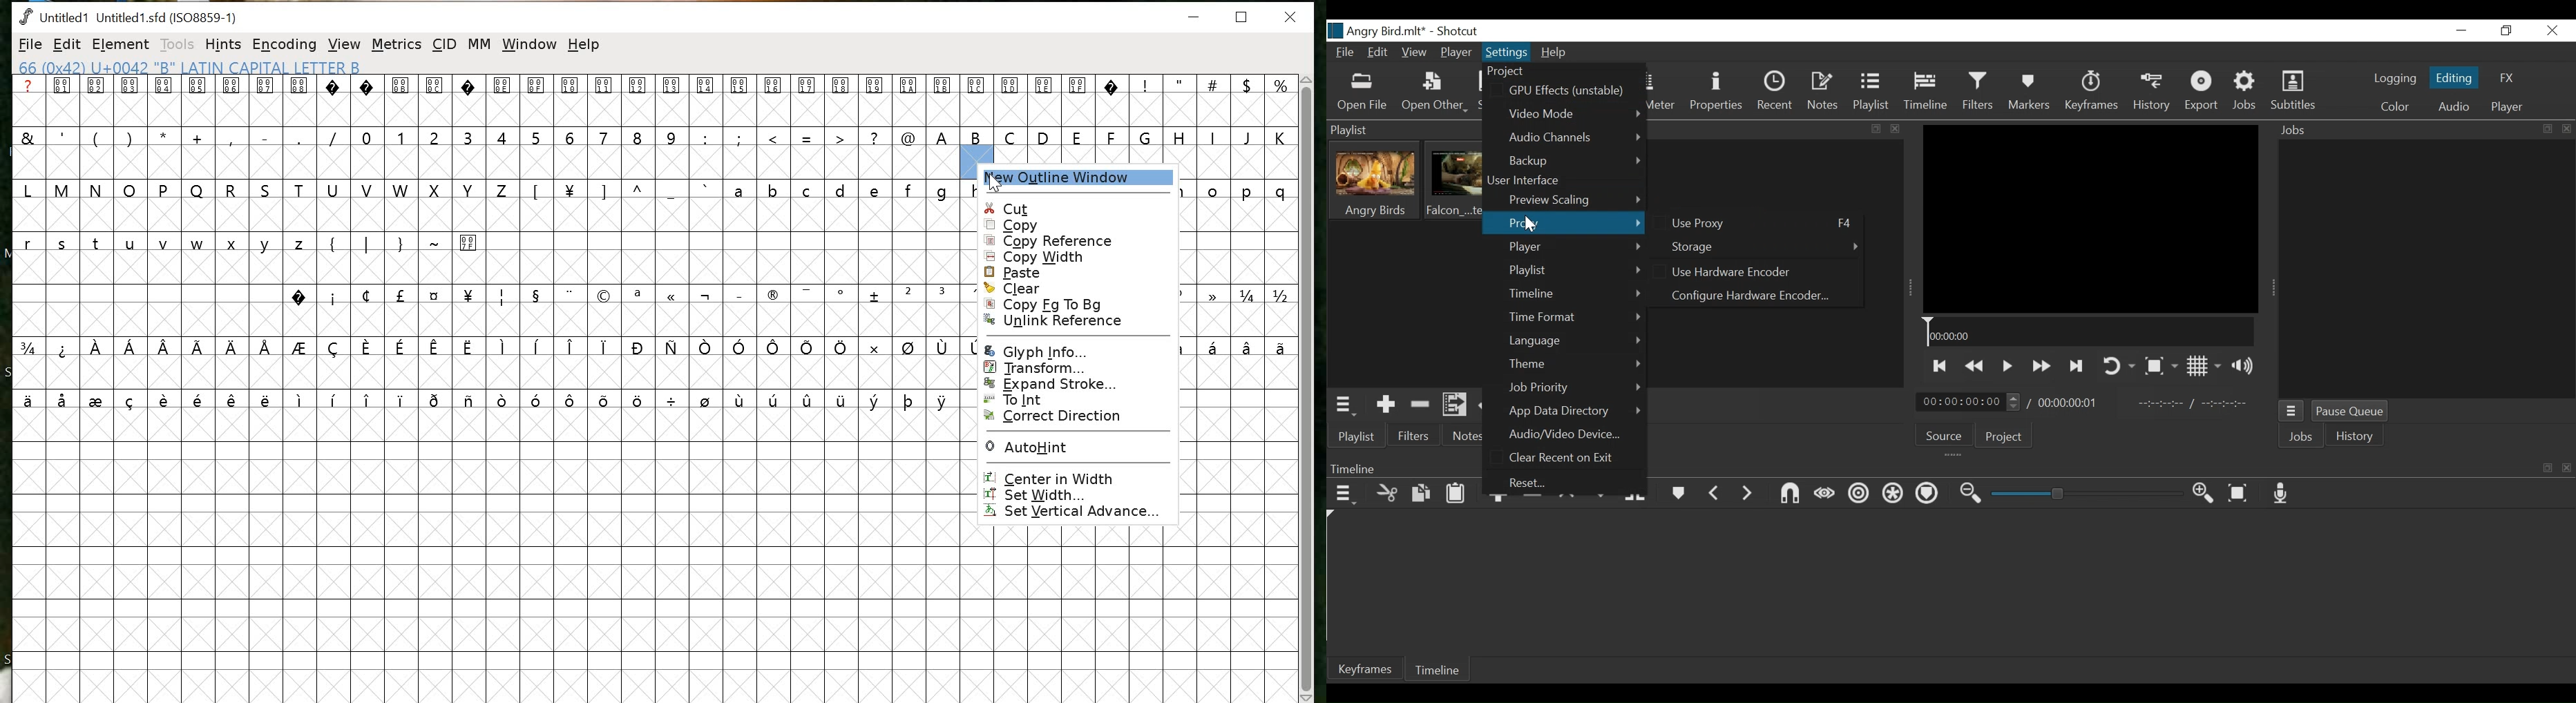 The width and height of the screenshot is (2576, 728). What do you see at coordinates (1966, 493) in the screenshot?
I see `Zoom timeline out` at bounding box center [1966, 493].